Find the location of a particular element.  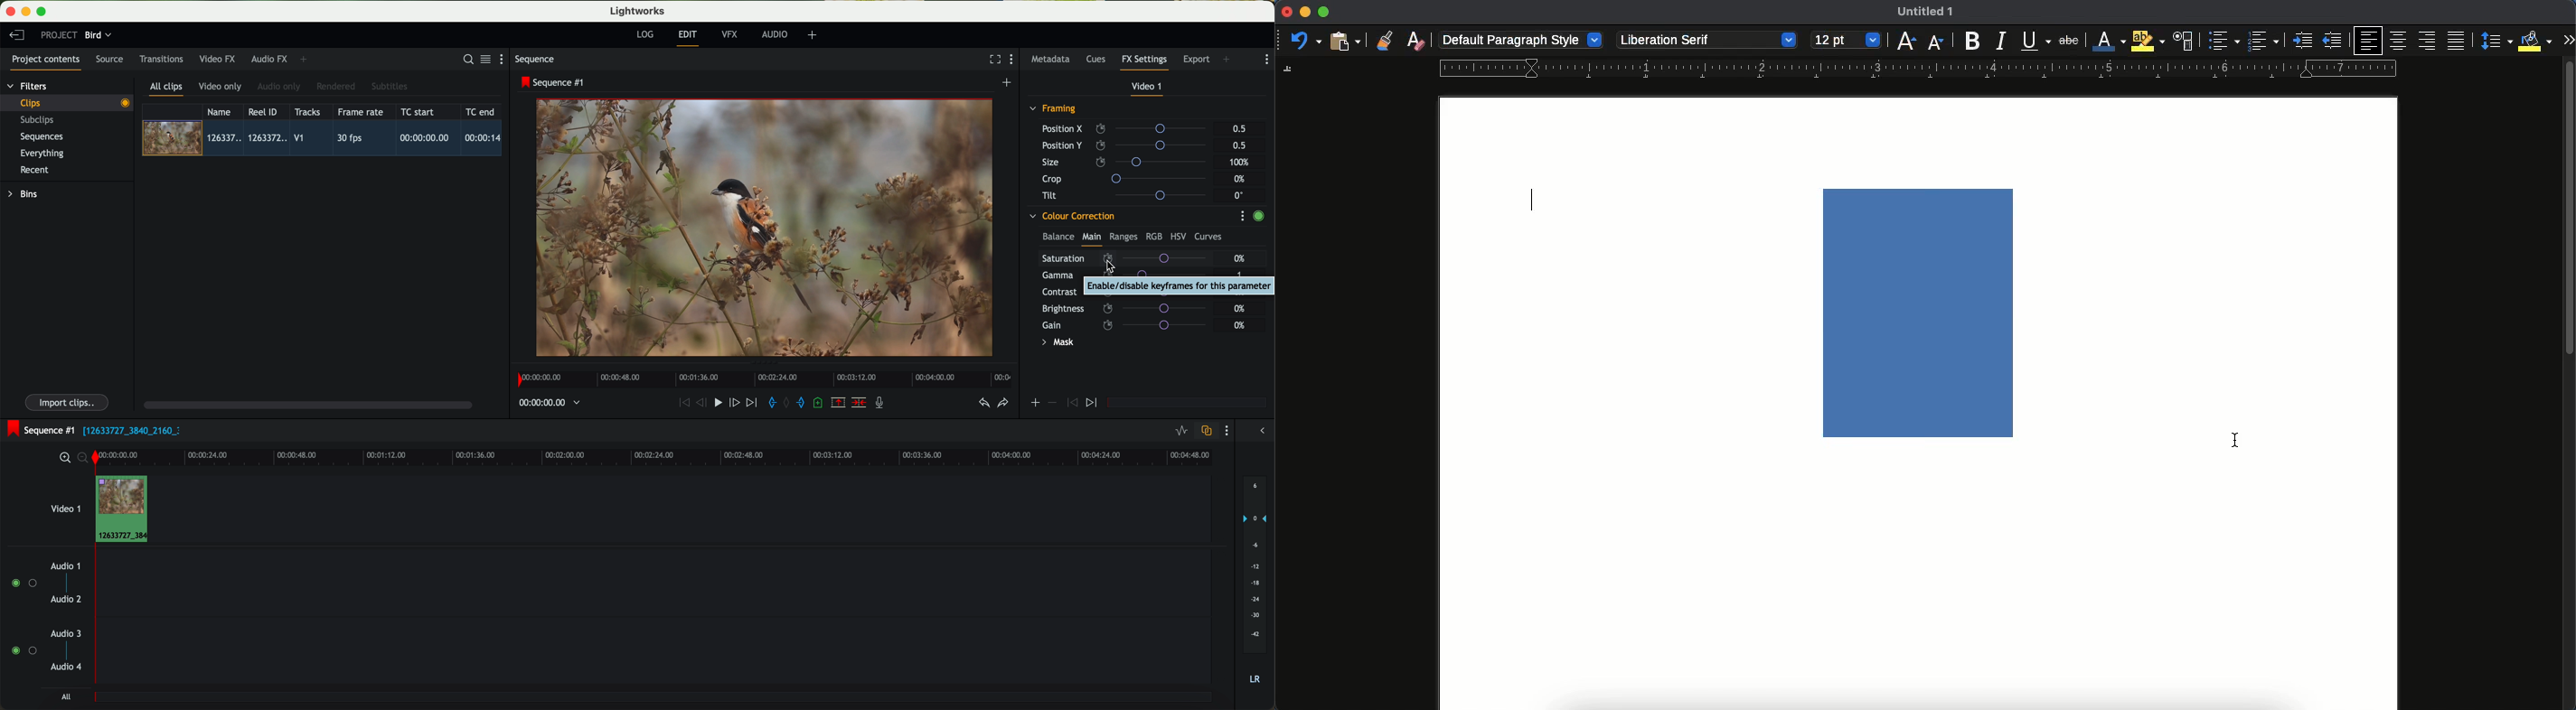

play is located at coordinates (718, 402).